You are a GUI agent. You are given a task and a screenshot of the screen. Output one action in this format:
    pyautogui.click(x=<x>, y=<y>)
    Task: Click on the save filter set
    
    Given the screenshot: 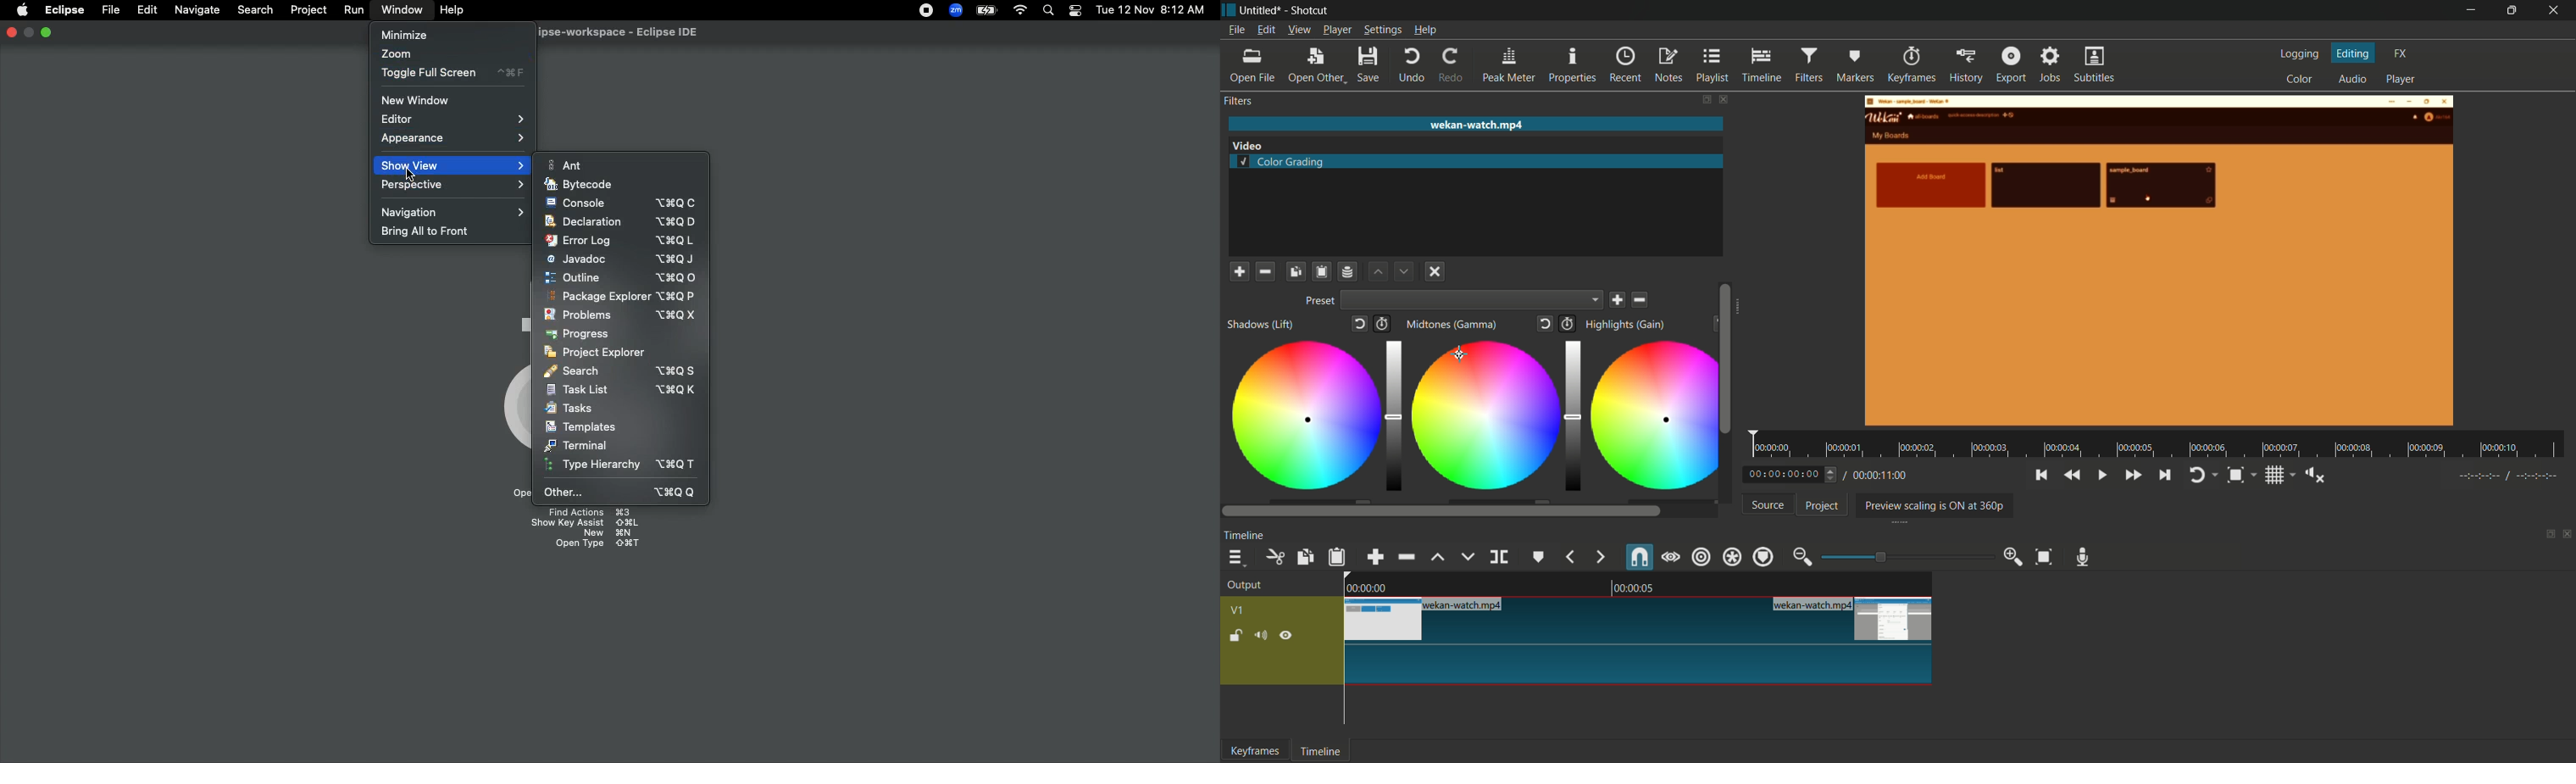 What is the action you would take?
    pyautogui.click(x=1349, y=272)
    